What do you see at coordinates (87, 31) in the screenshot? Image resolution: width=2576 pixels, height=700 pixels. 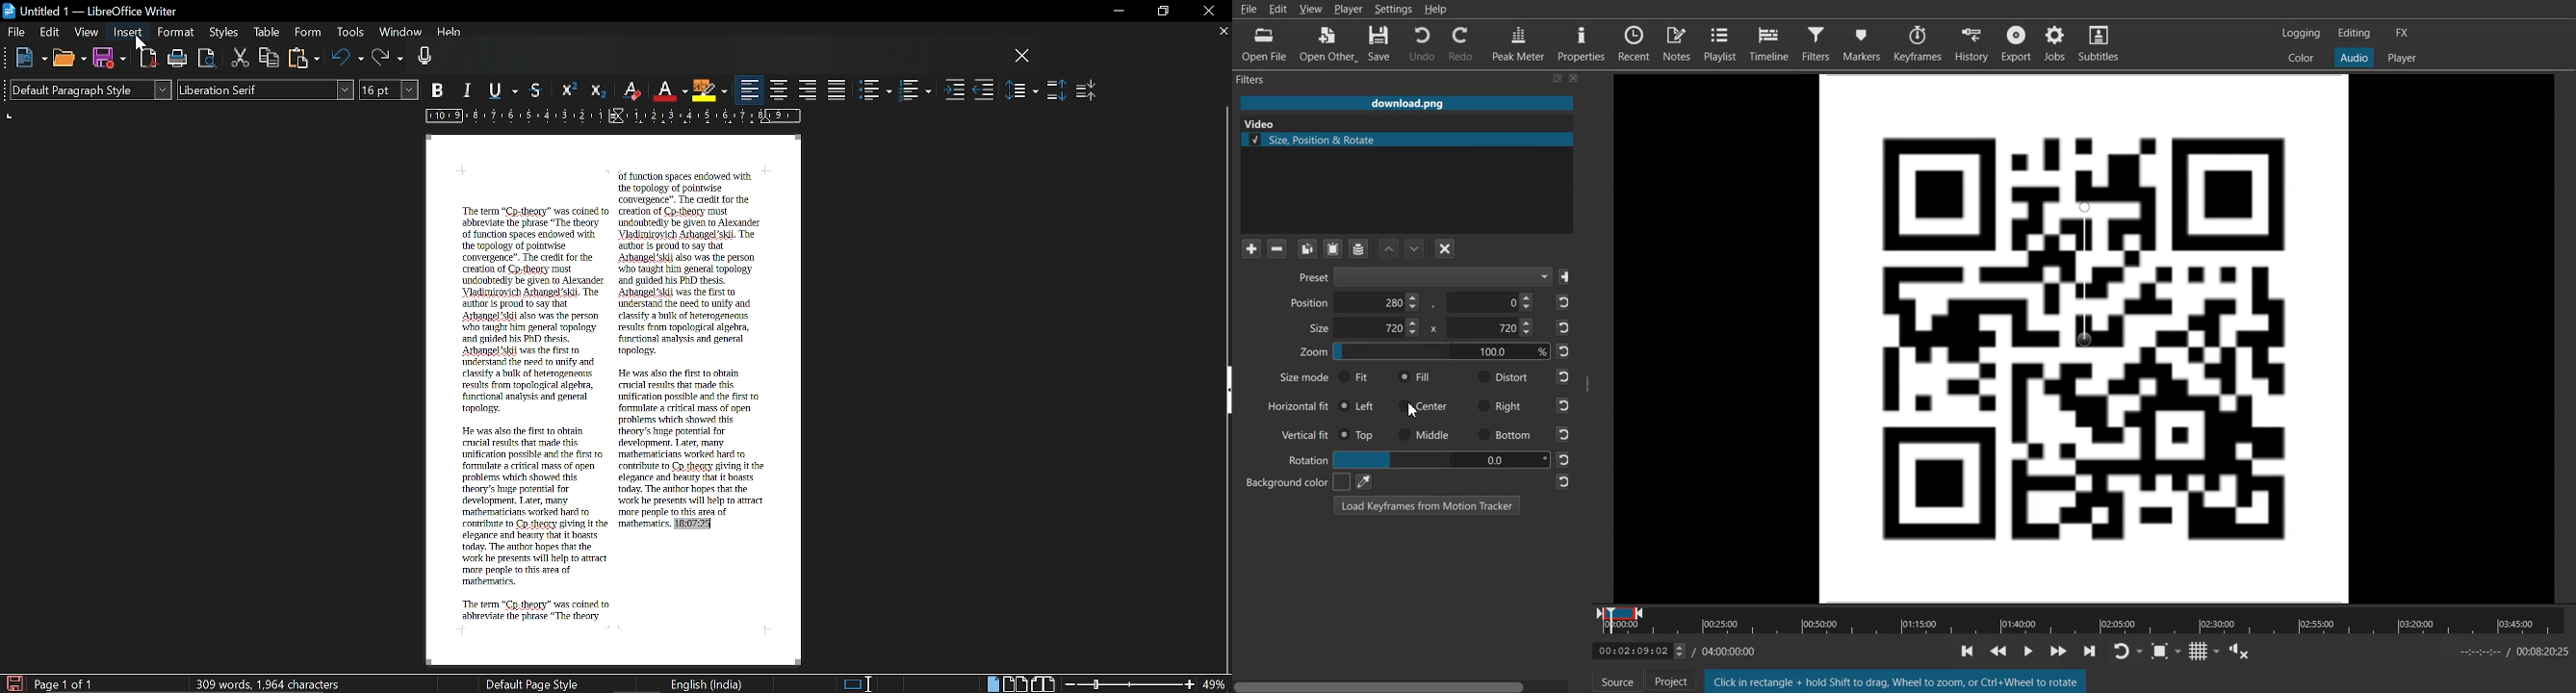 I see `View` at bounding box center [87, 31].